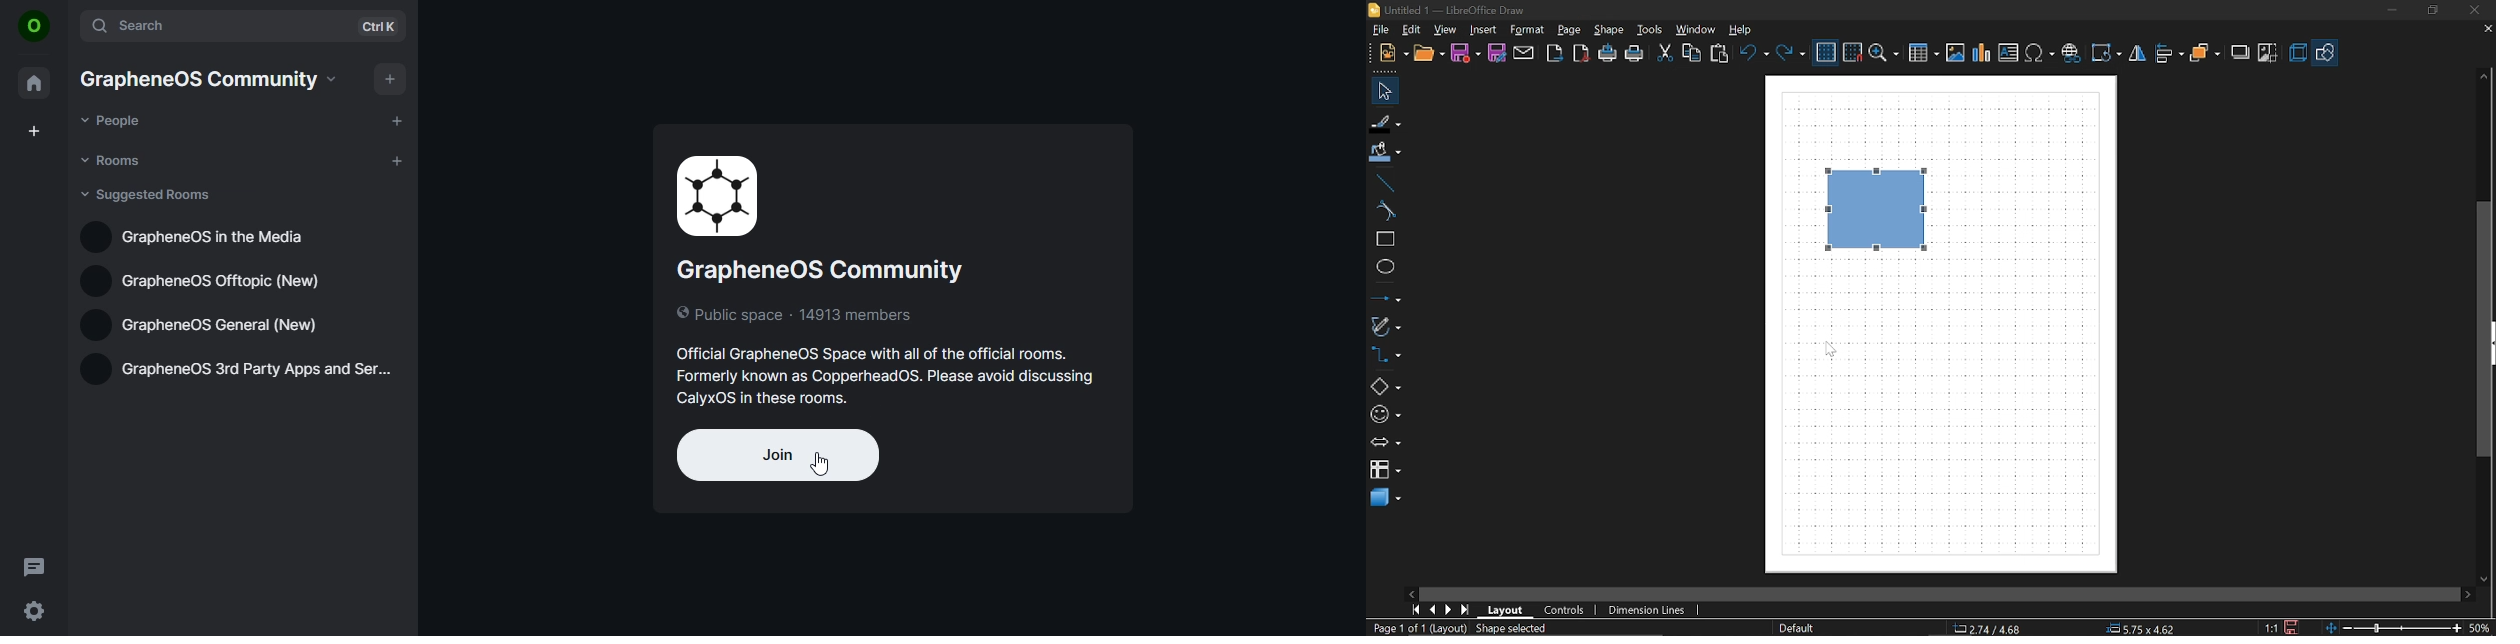 This screenshot has width=2520, height=644. Describe the element at coordinates (1693, 53) in the screenshot. I see `Copy` at that location.